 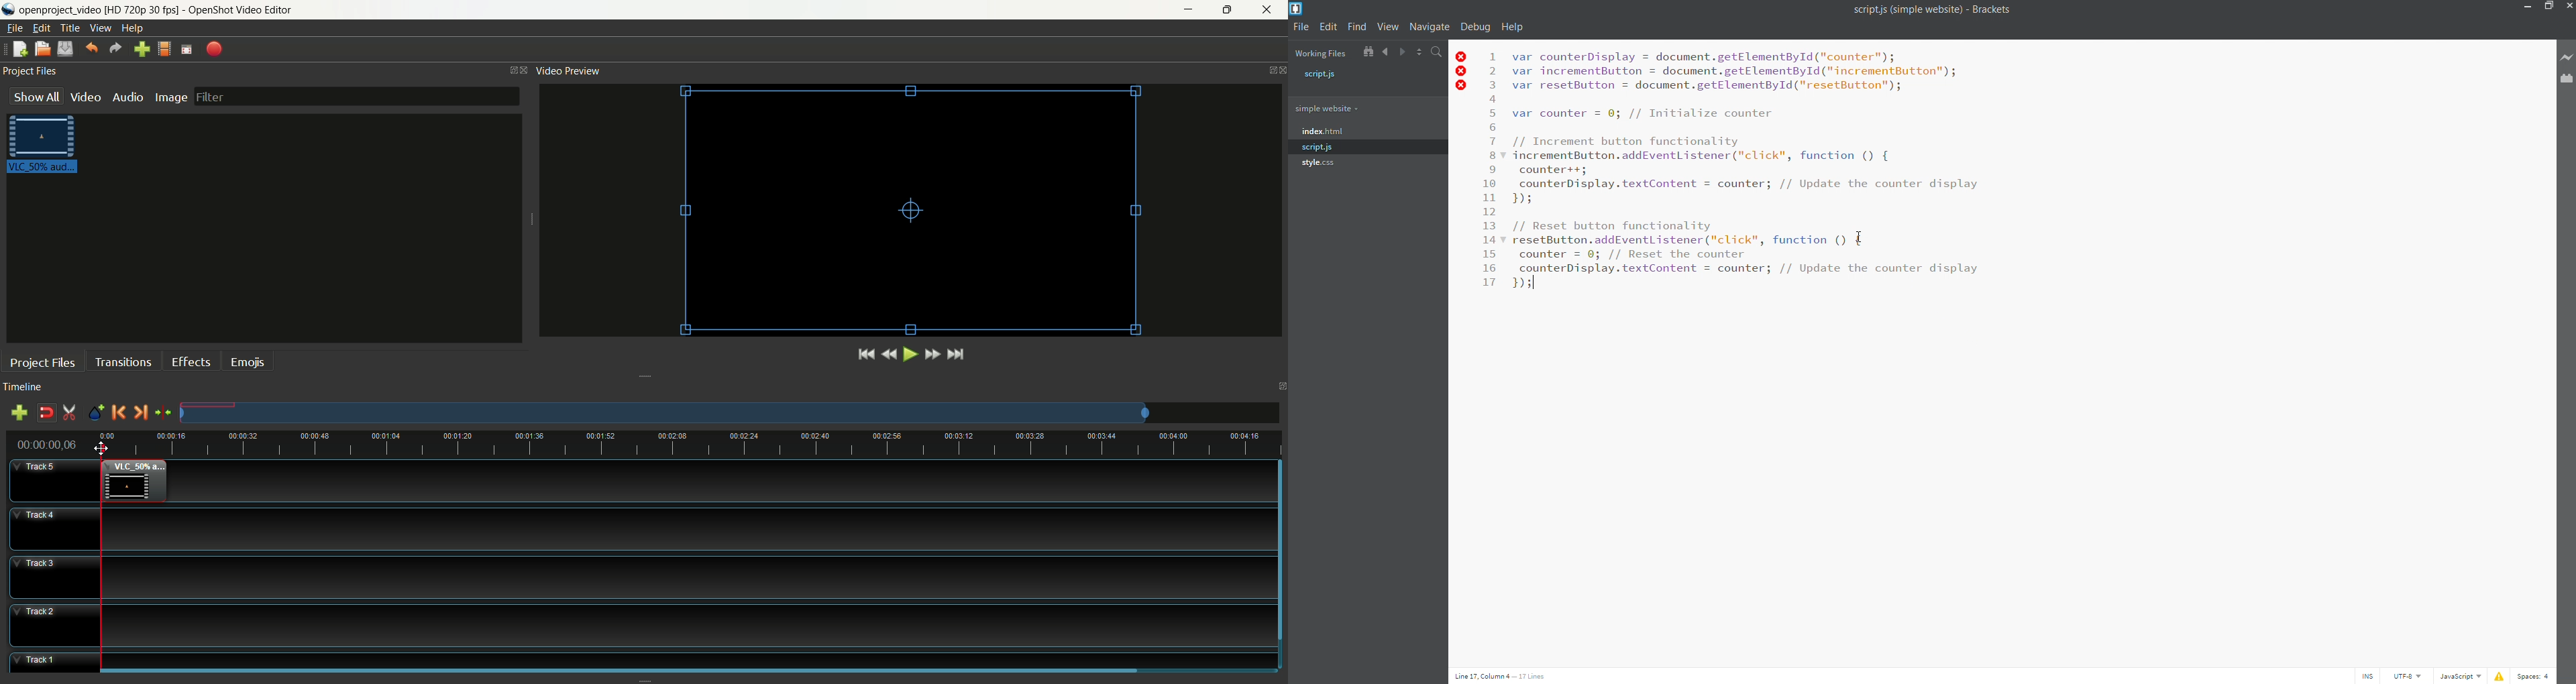 I want to click on split editor horizontally/vertically, so click(x=1417, y=51).